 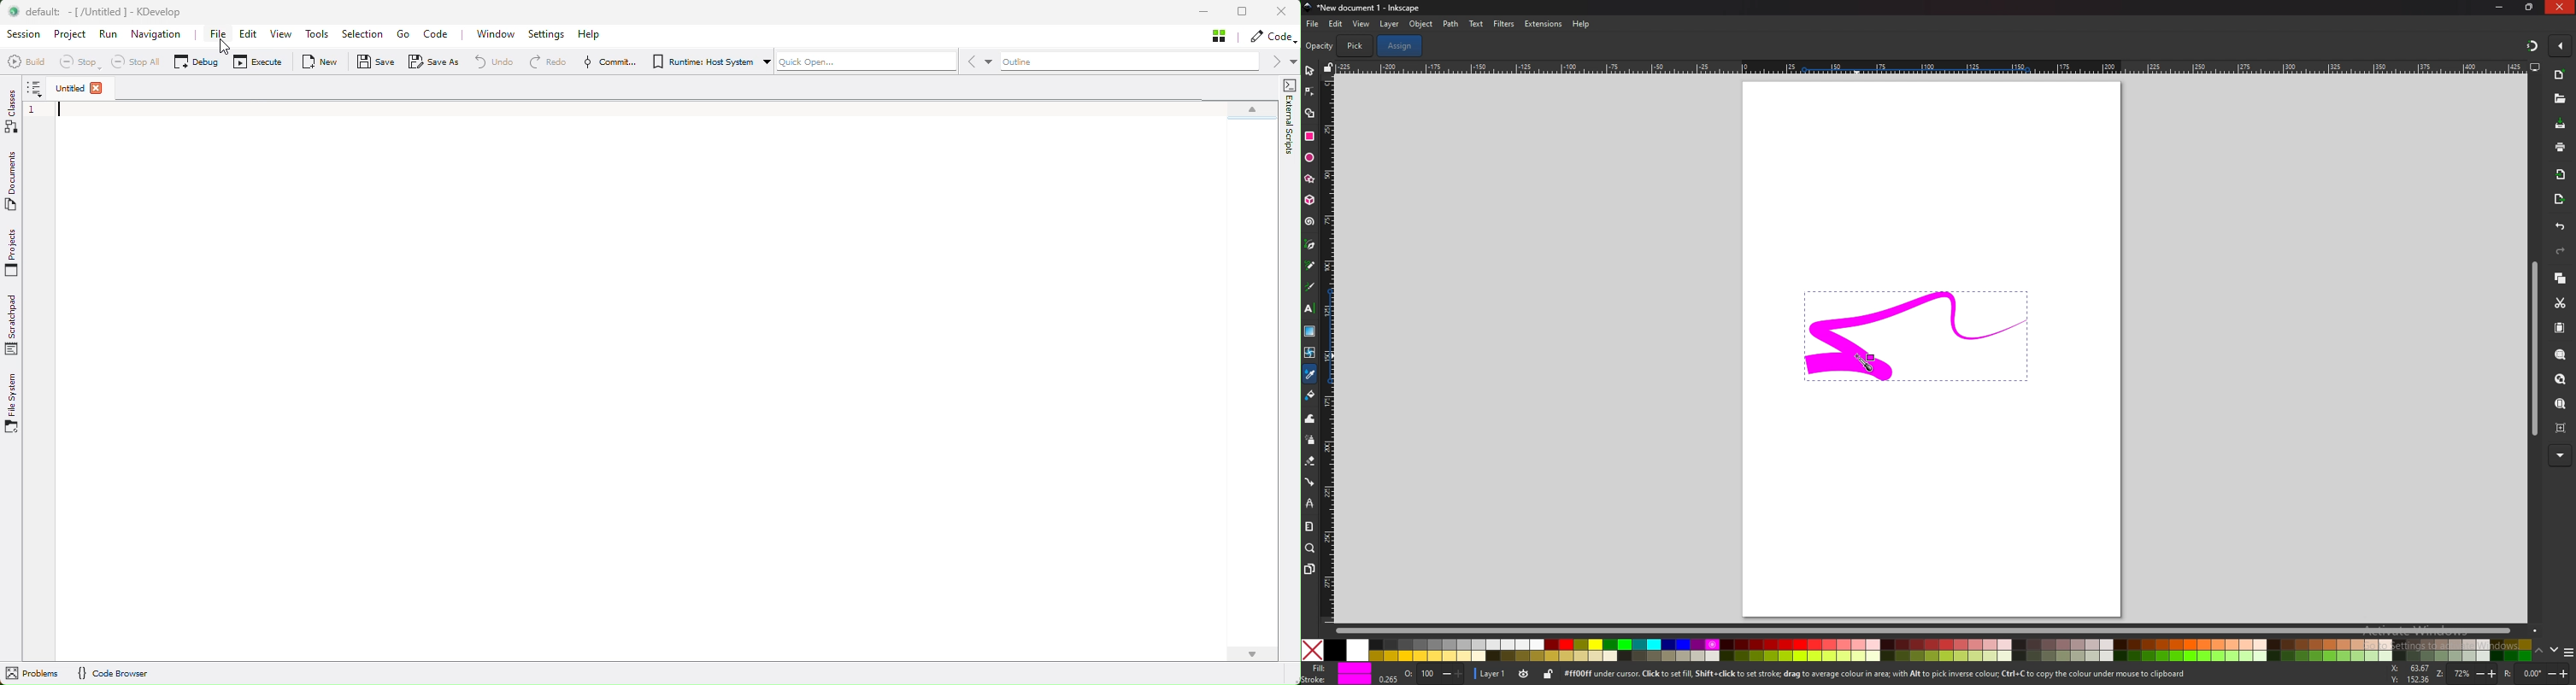 I want to click on shape builder, so click(x=1309, y=114).